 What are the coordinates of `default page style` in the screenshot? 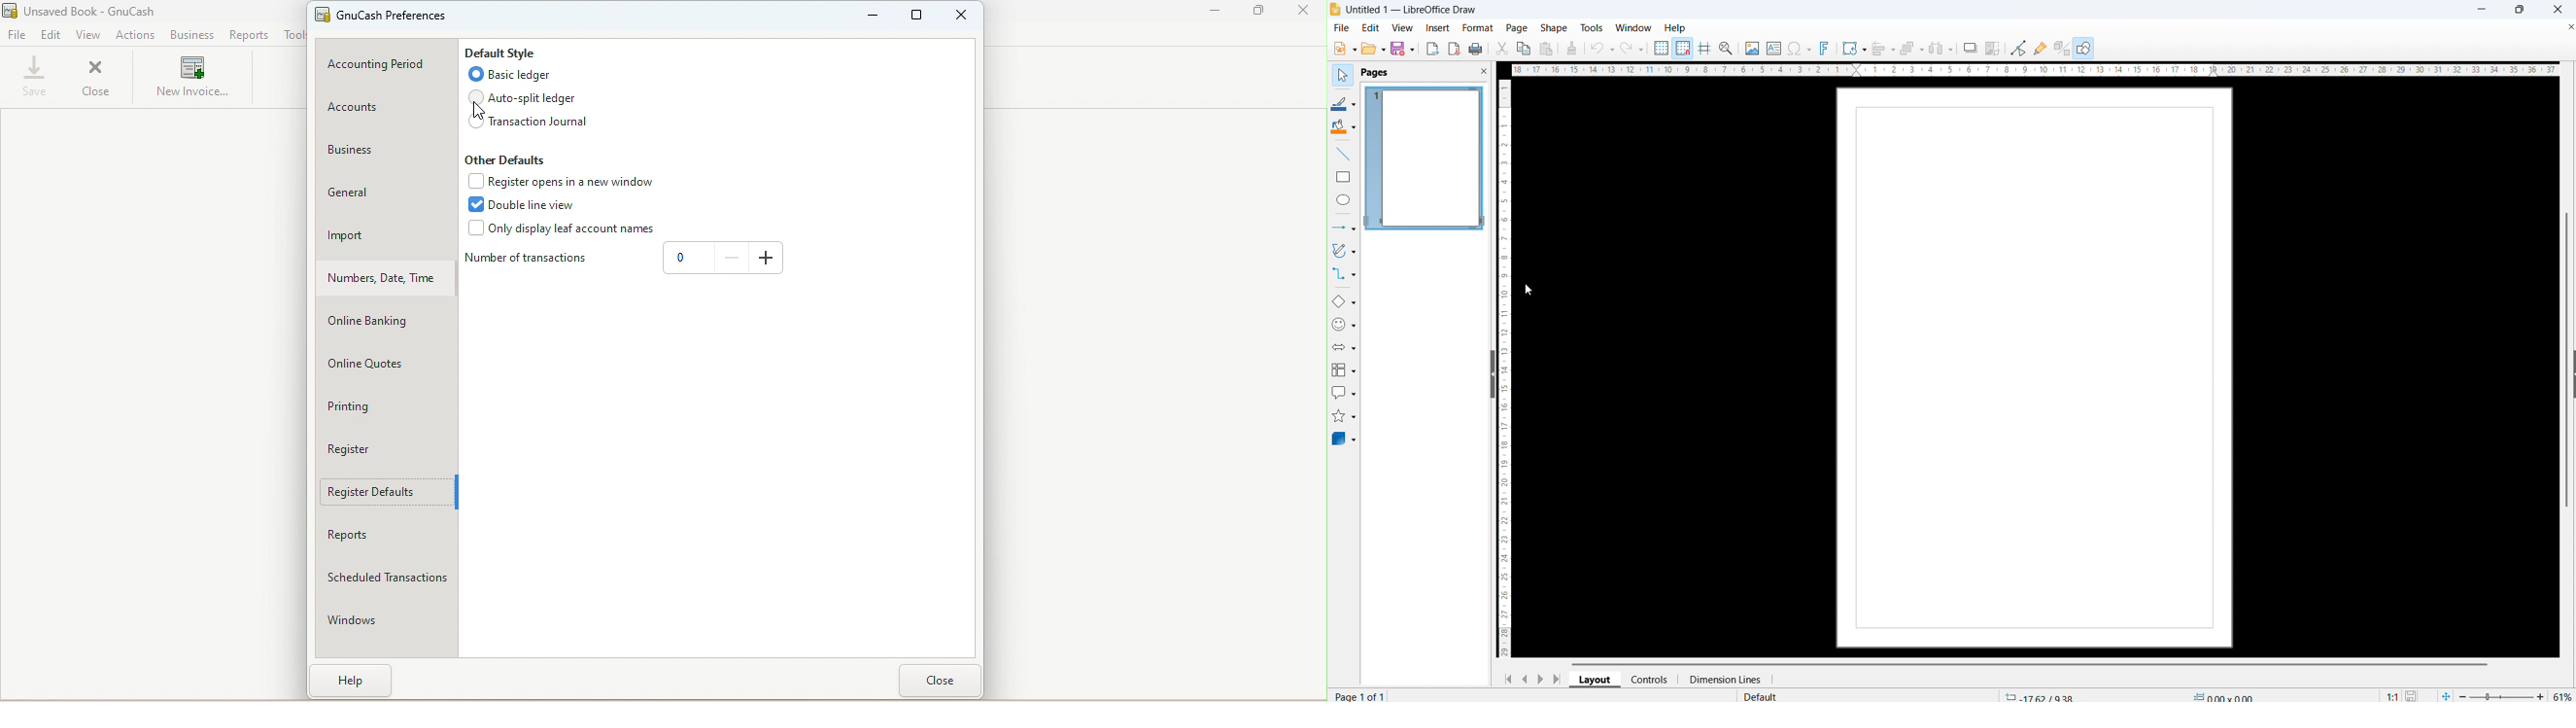 It's located at (1761, 696).